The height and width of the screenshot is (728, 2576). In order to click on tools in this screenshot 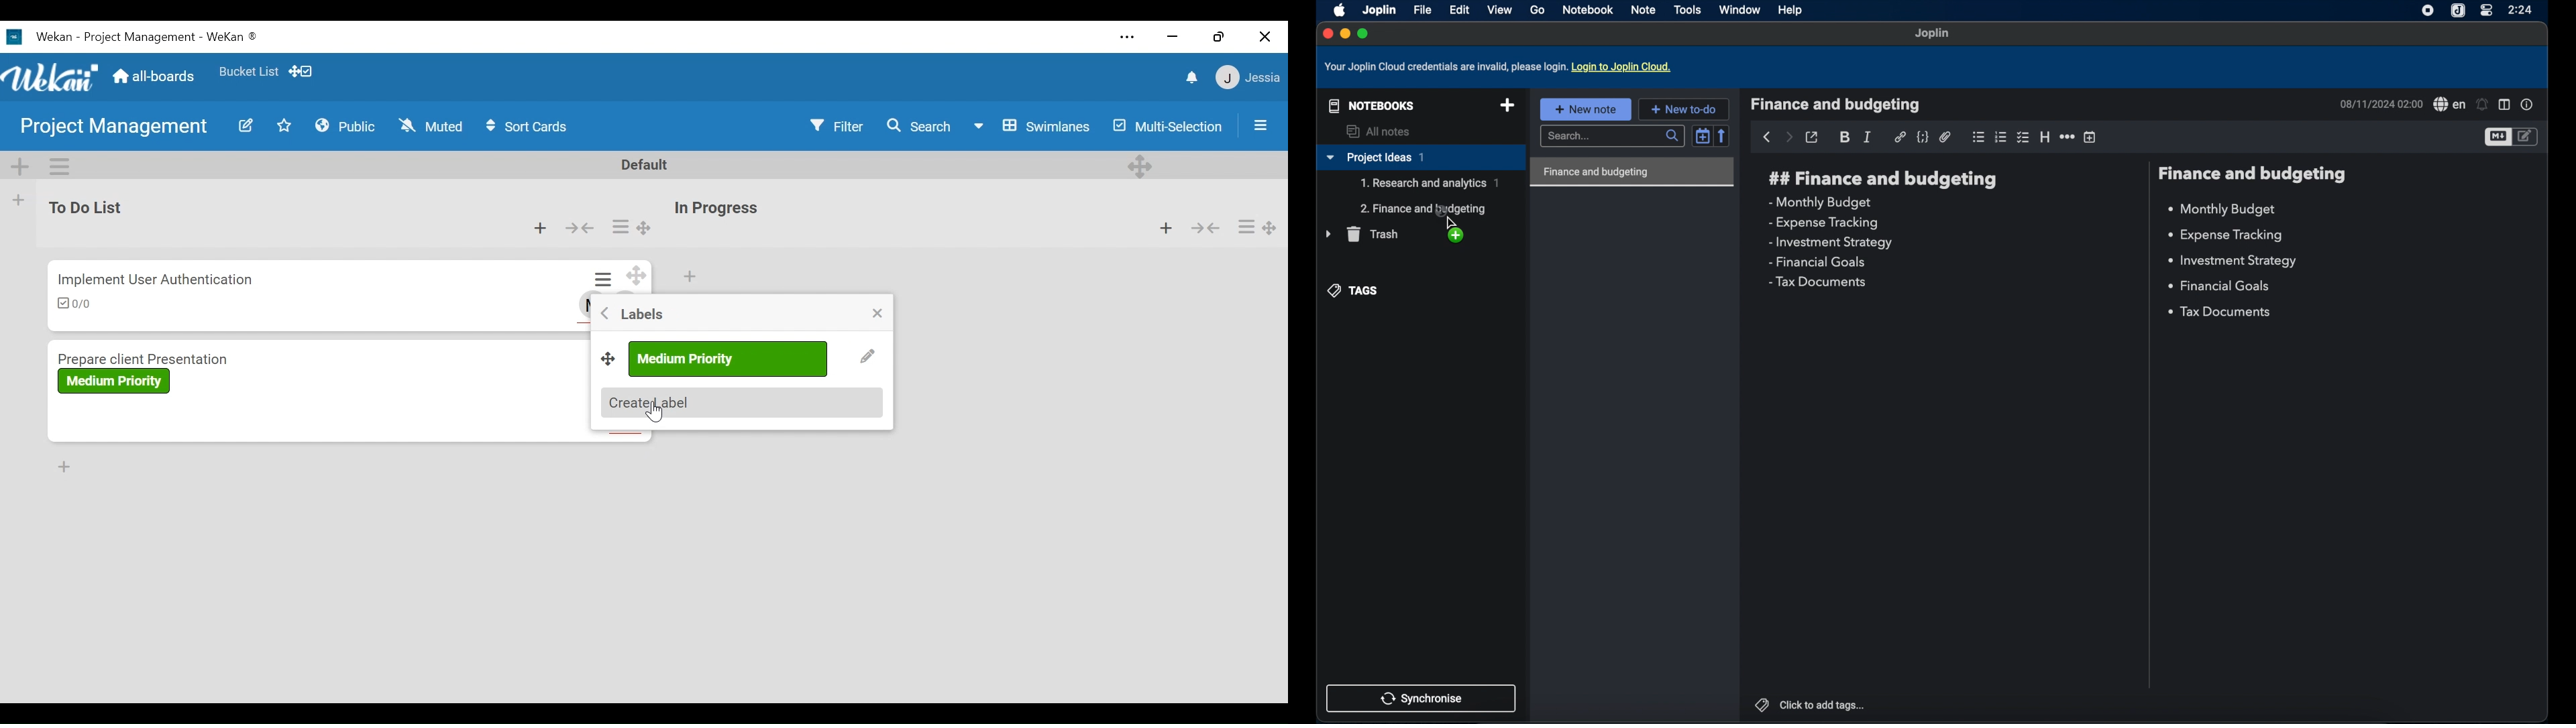, I will do `click(1688, 9)`.